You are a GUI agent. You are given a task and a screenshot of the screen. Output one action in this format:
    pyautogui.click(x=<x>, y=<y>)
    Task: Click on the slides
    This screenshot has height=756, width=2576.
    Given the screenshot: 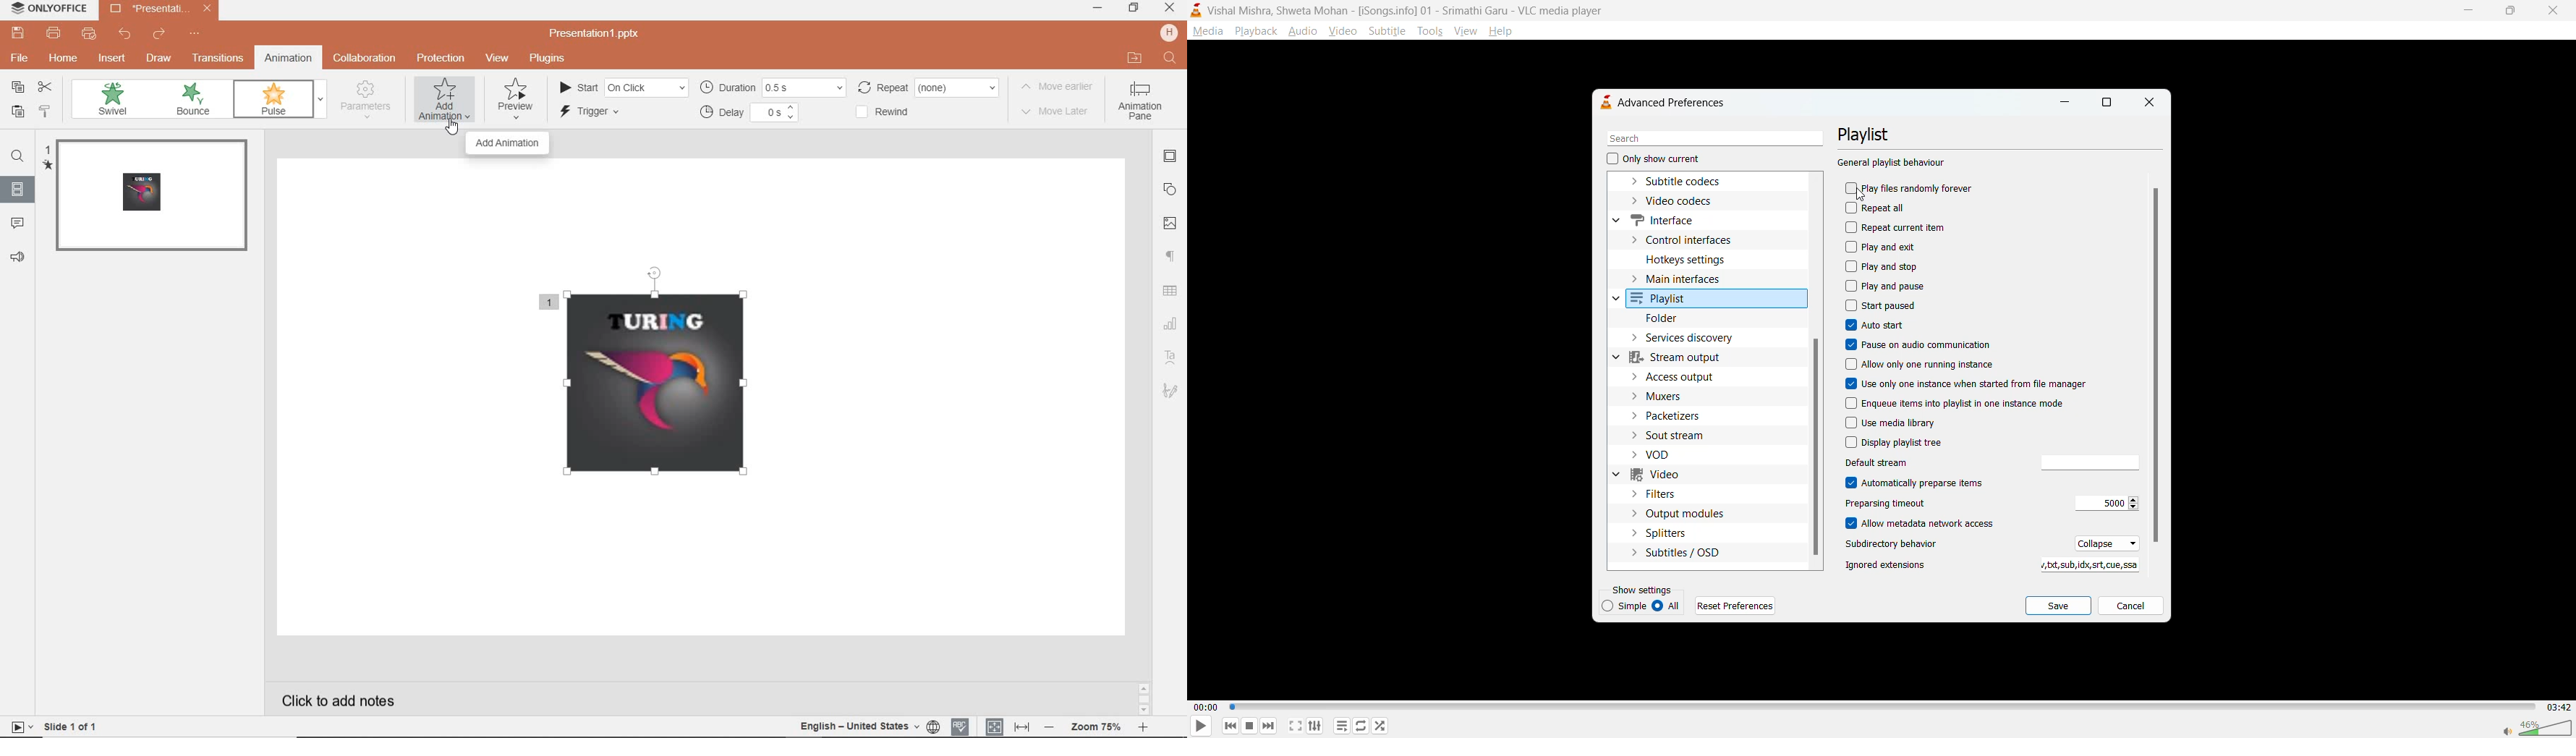 What is the action you would take?
    pyautogui.click(x=17, y=192)
    